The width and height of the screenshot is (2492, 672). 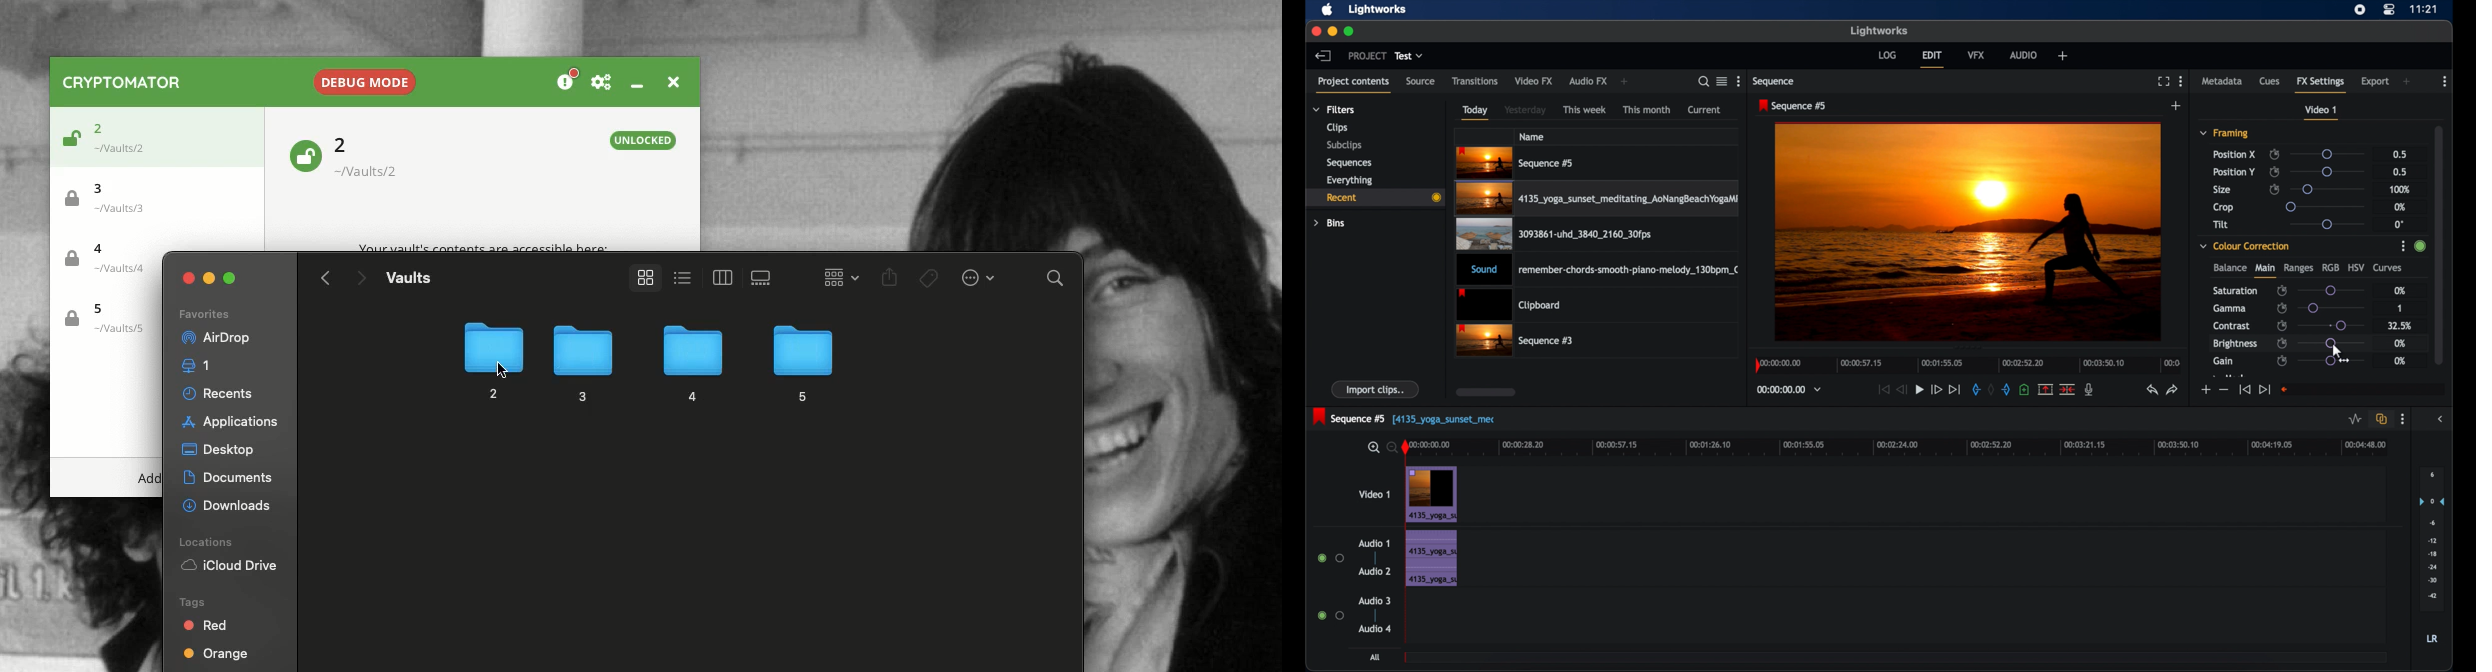 What do you see at coordinates (1377, 657) in the screenshot?
I see `all` at bounding box center [1377, 657].